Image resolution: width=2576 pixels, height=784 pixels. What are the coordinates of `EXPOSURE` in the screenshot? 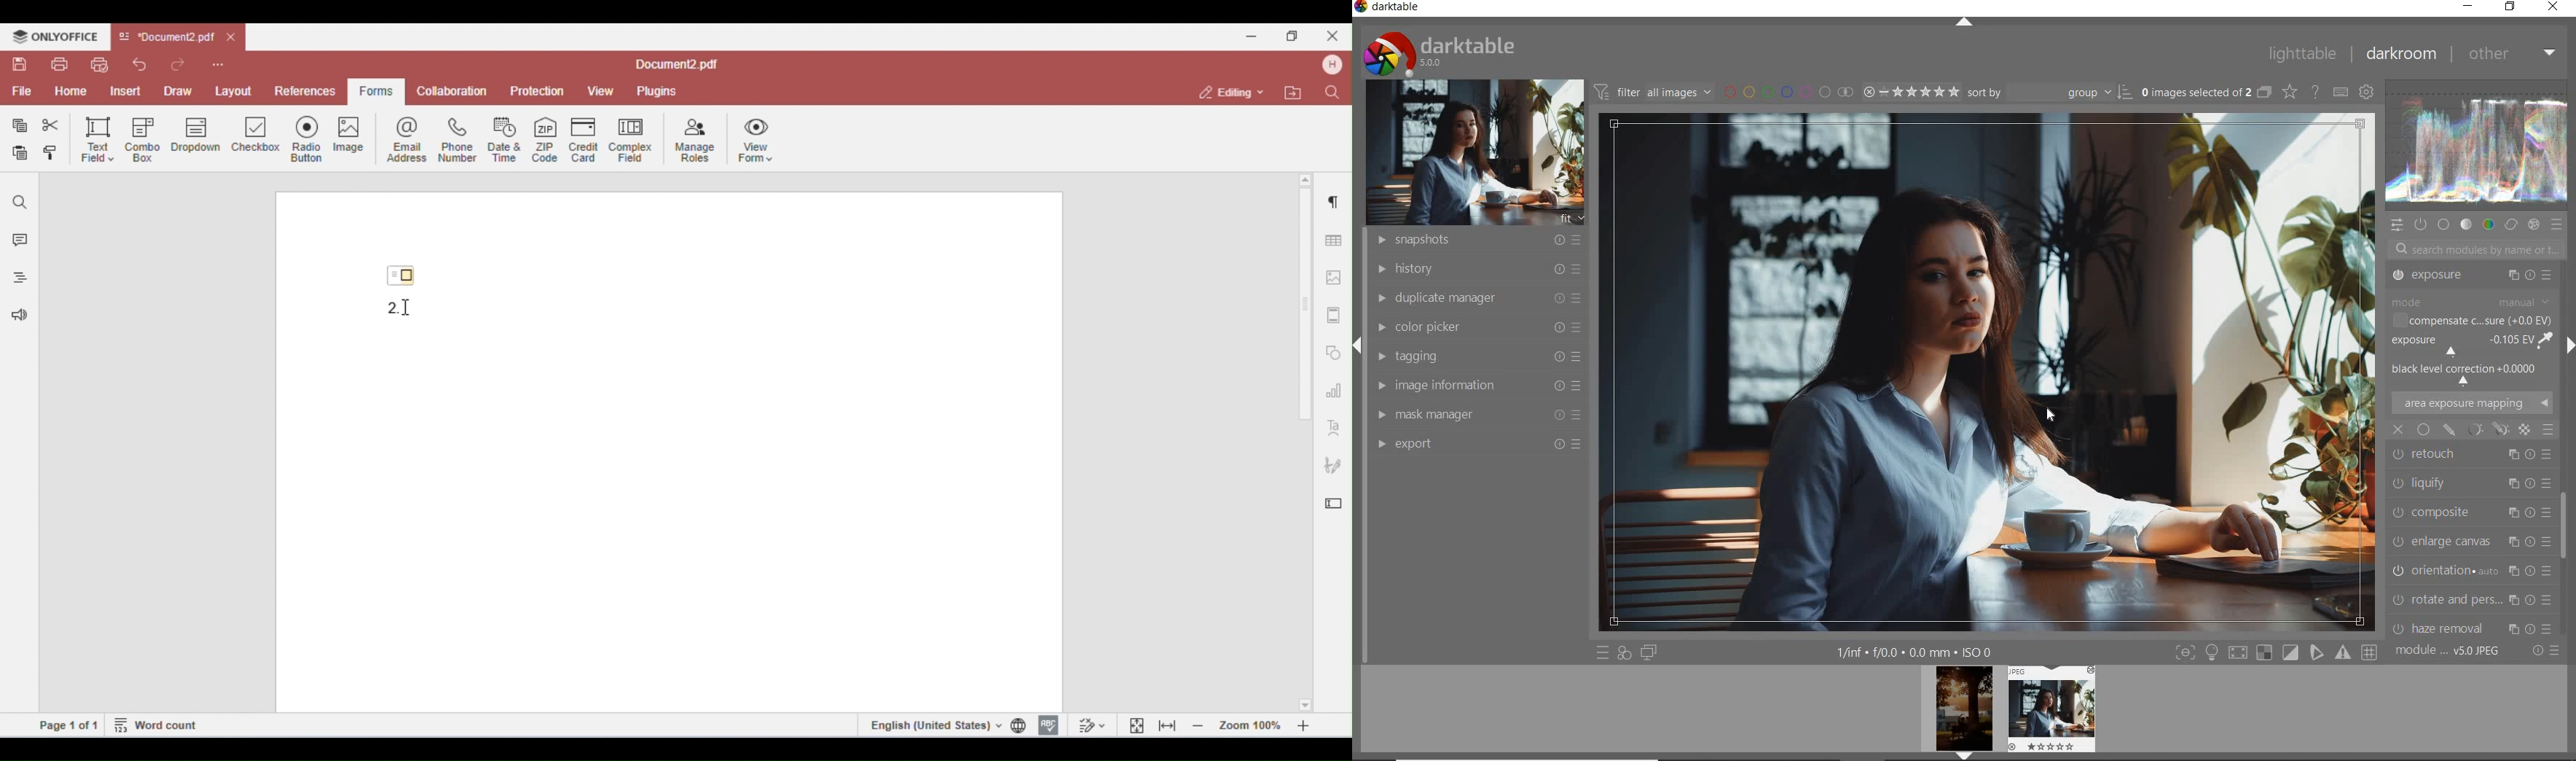 It's located at (2470, 337).